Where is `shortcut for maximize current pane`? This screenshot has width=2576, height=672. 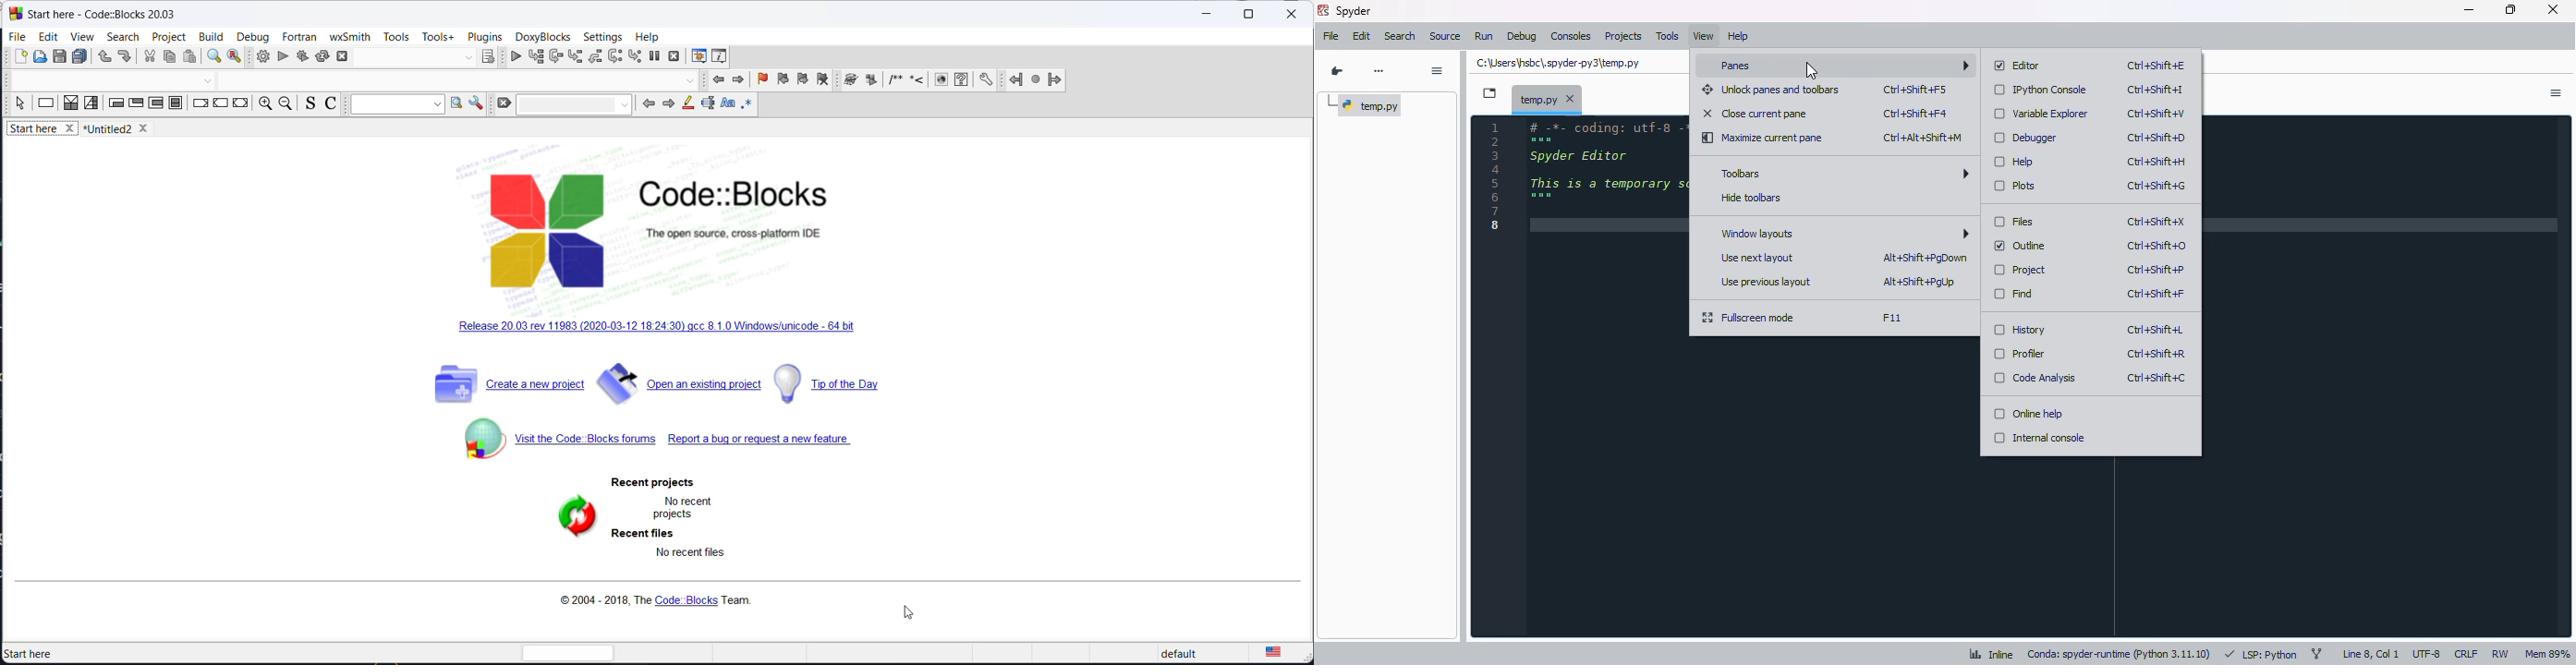
shortcut for maximize current pane is located at coordinates (1924, 138).